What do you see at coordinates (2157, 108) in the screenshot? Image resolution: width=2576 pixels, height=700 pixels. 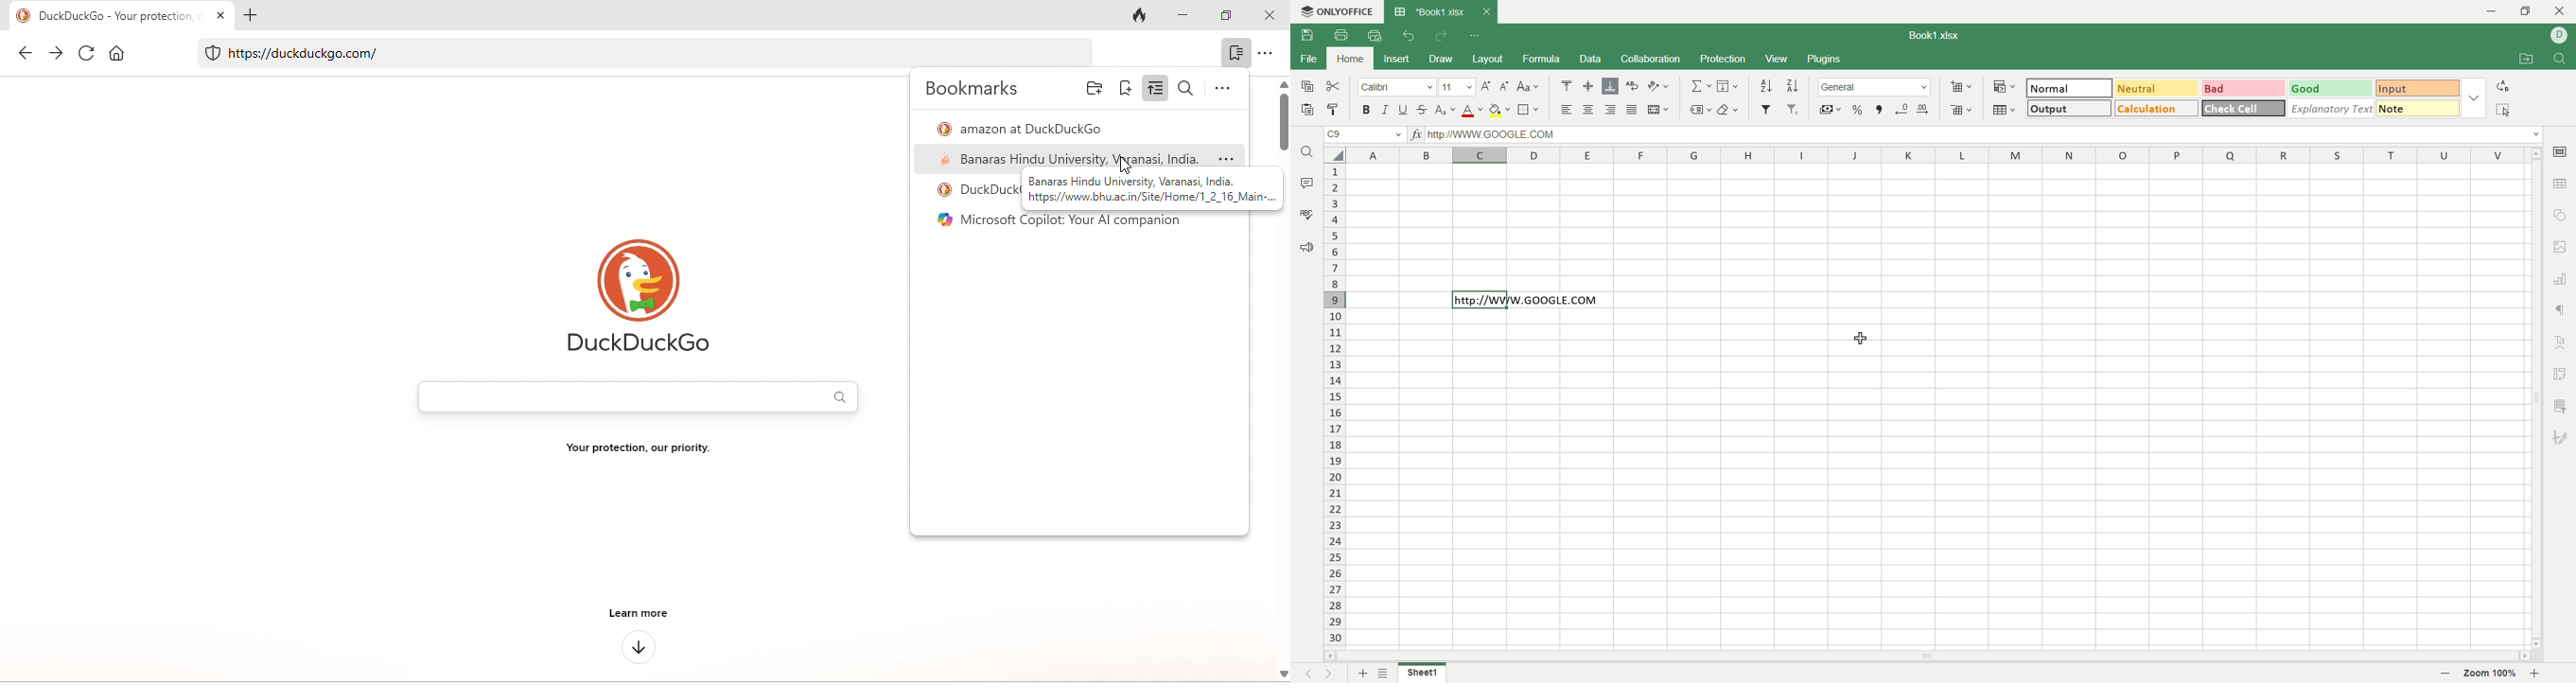 I see `calculation` at bounding box center [2157, 108].